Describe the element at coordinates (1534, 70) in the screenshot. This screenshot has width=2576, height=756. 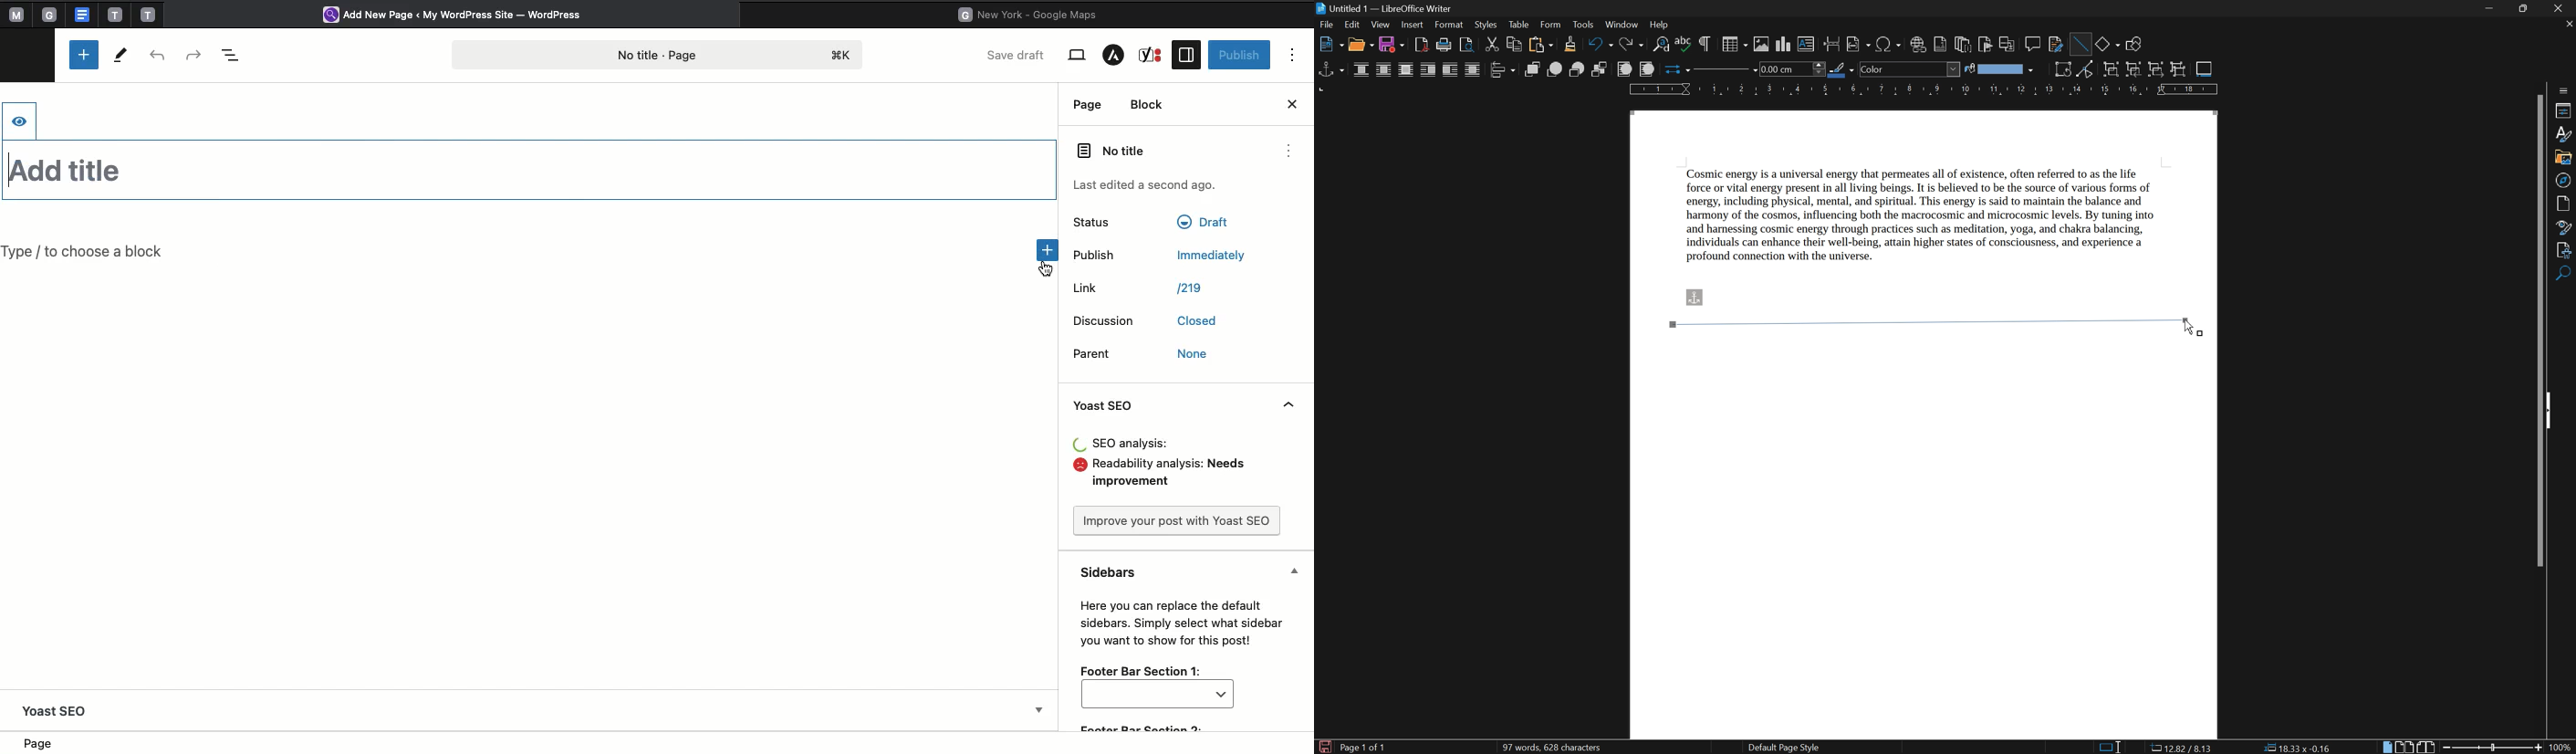
I see `bring to front` at that location.